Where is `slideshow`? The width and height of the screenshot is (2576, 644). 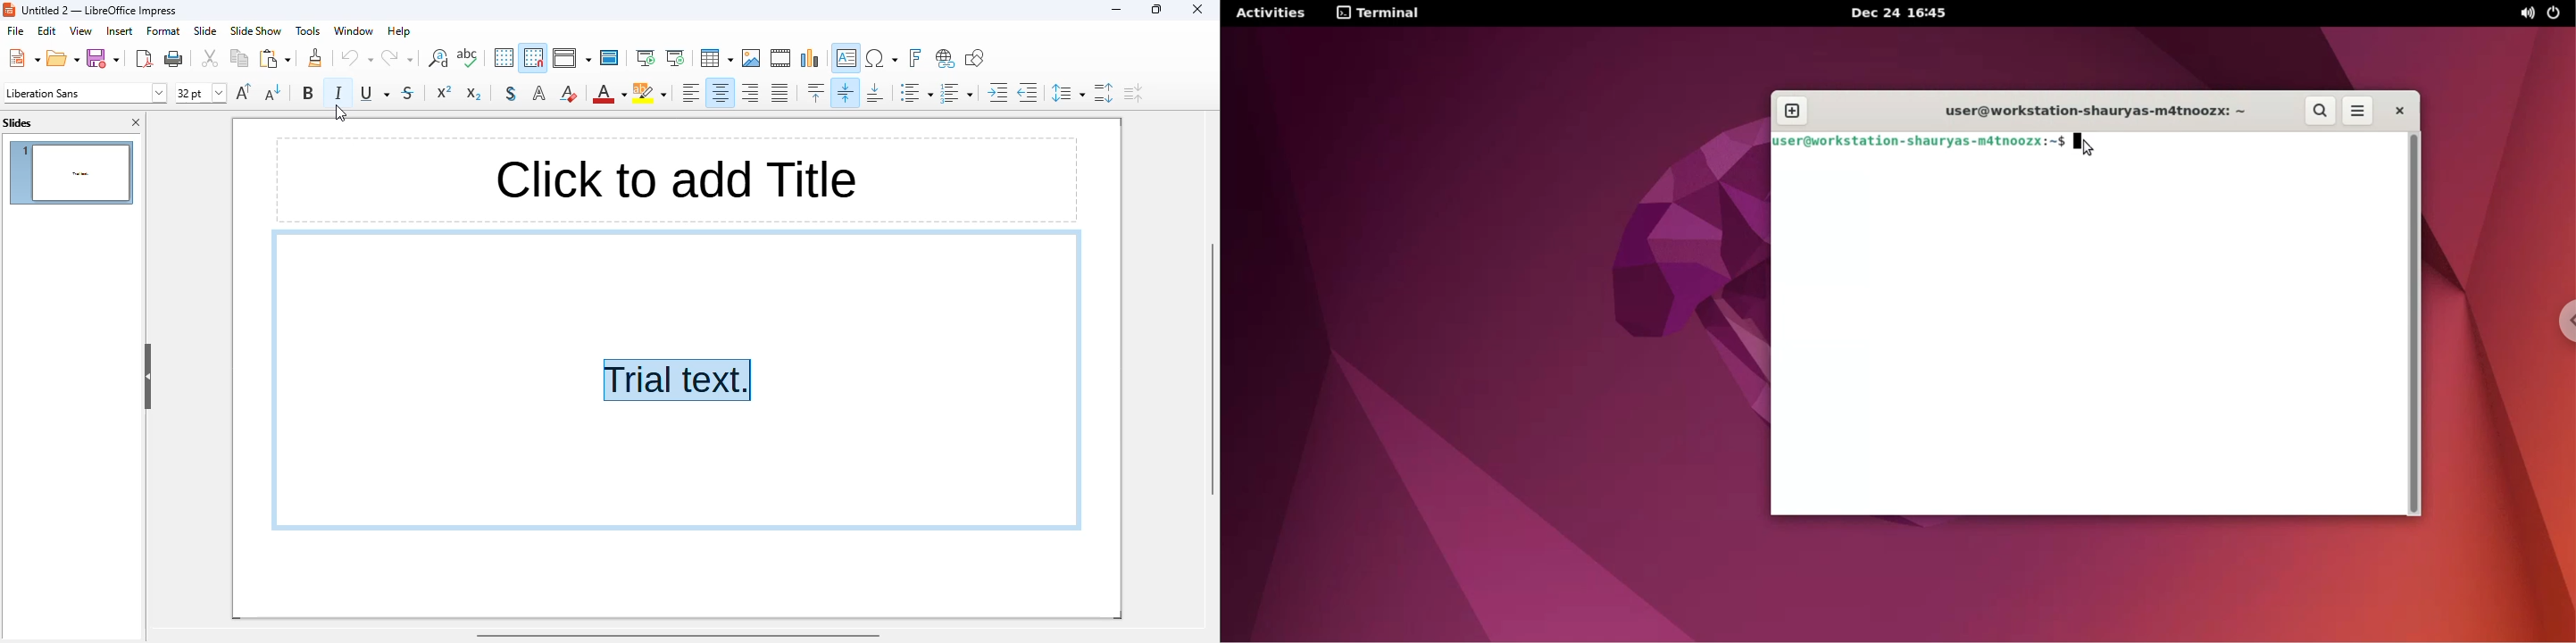
slideshow is located at coordinates (256, 31).